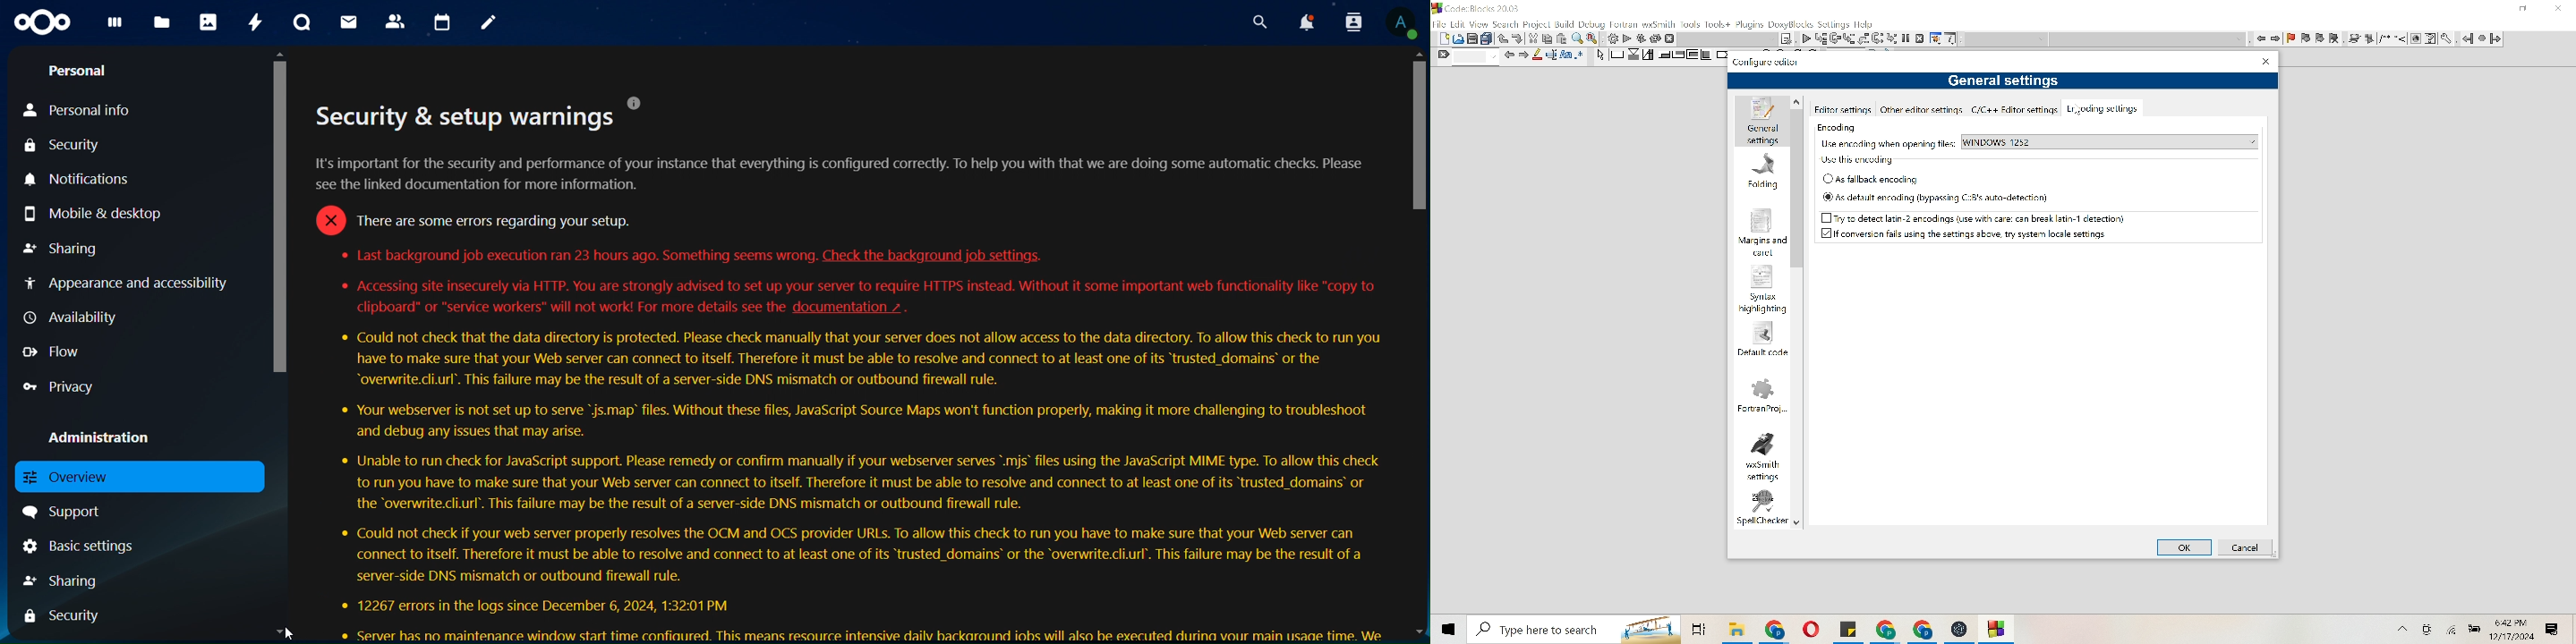 This screenshot has width=2576, height=644. I want to click on View, so click(1479, 24).